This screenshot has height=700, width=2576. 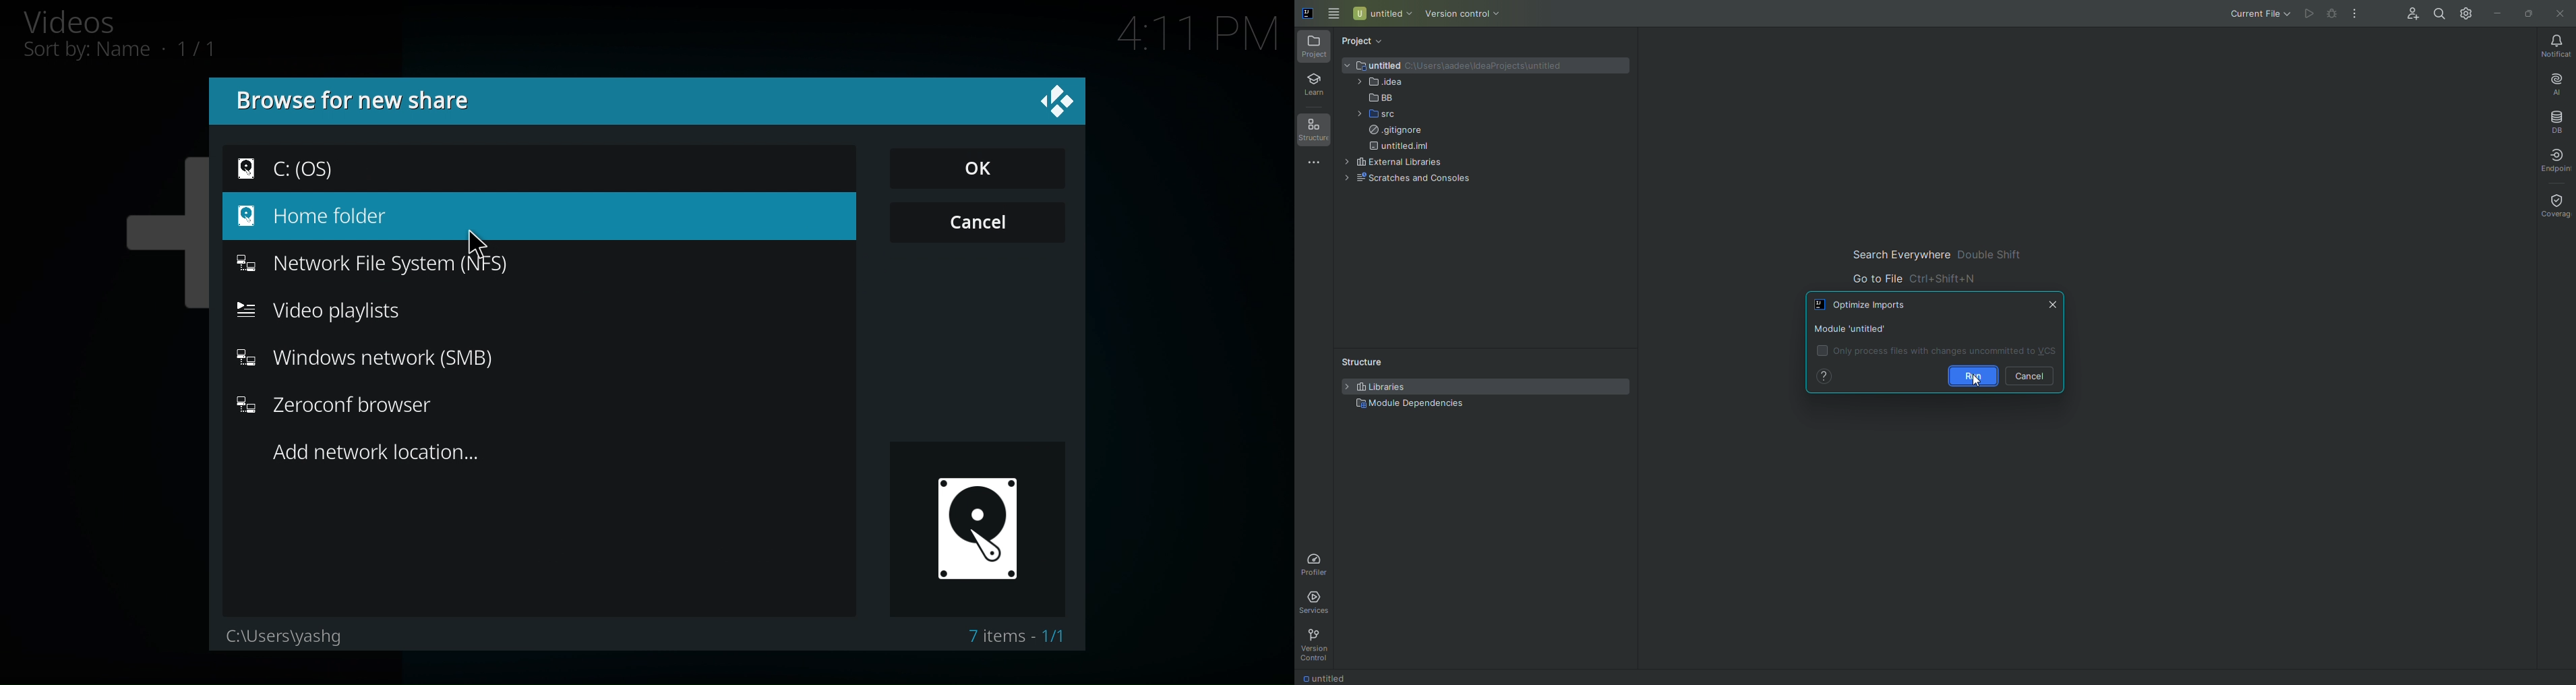 I want to click on Video playlist, so click(x=324, y=311).